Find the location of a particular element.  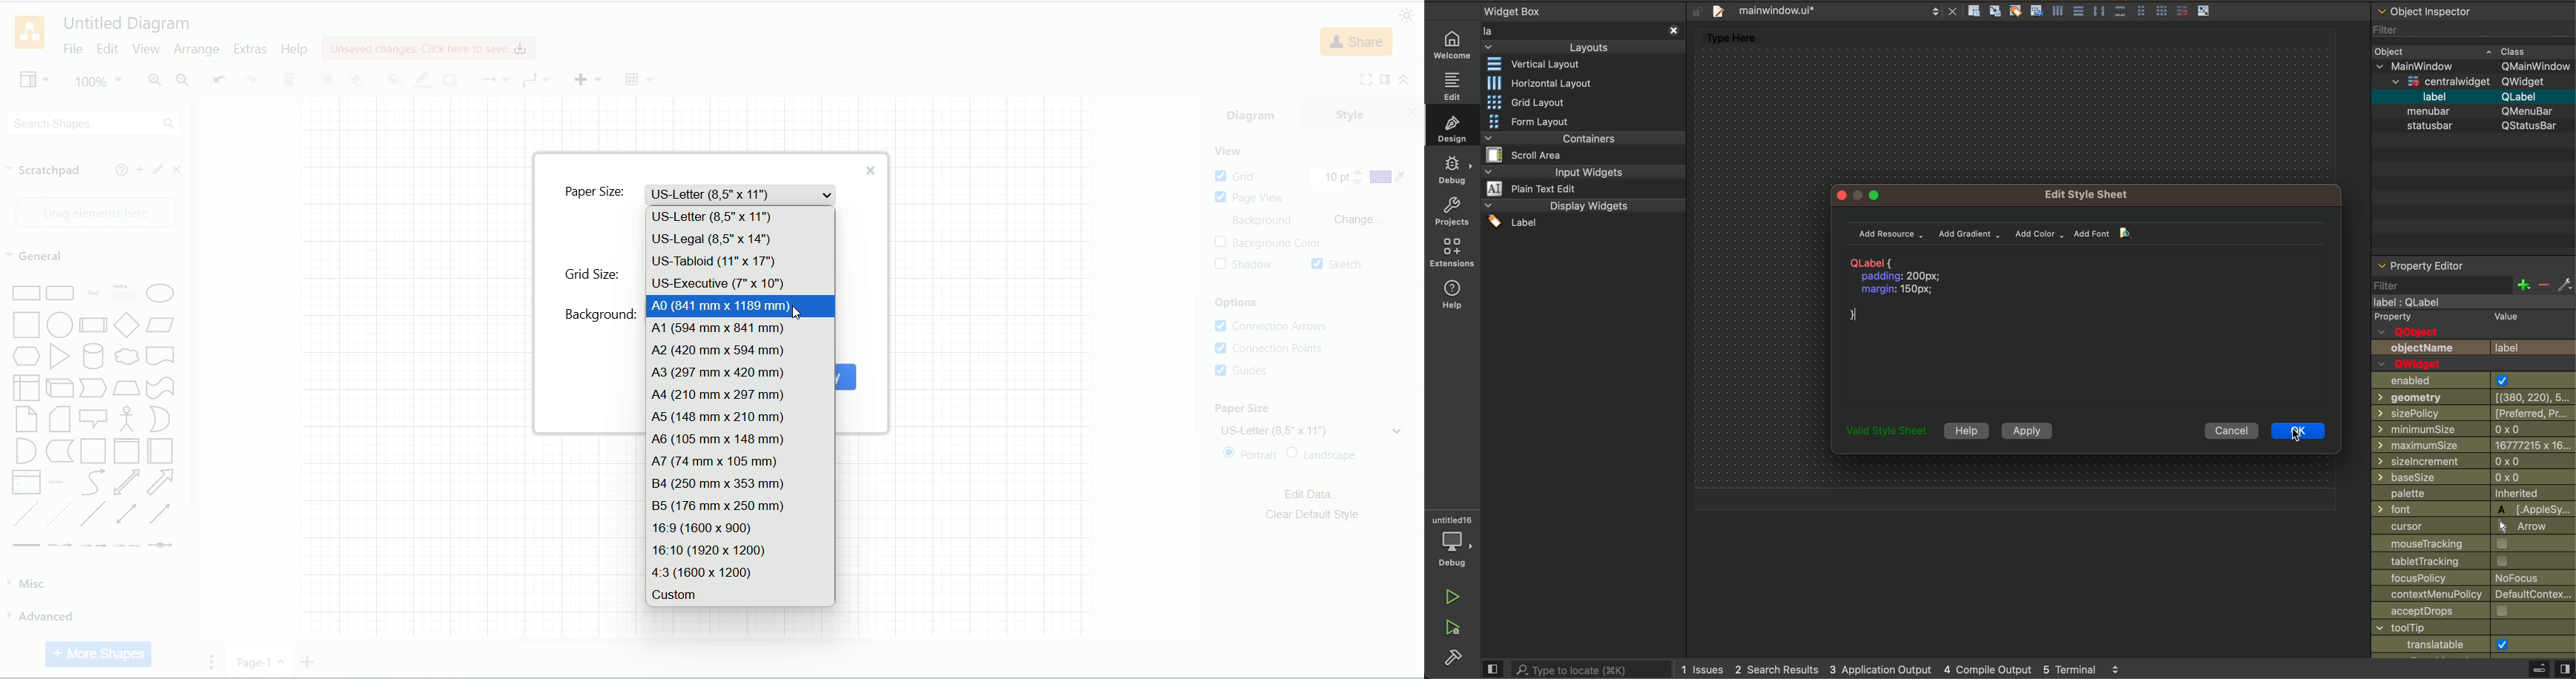

A7 is located at coordinates (740, 460).